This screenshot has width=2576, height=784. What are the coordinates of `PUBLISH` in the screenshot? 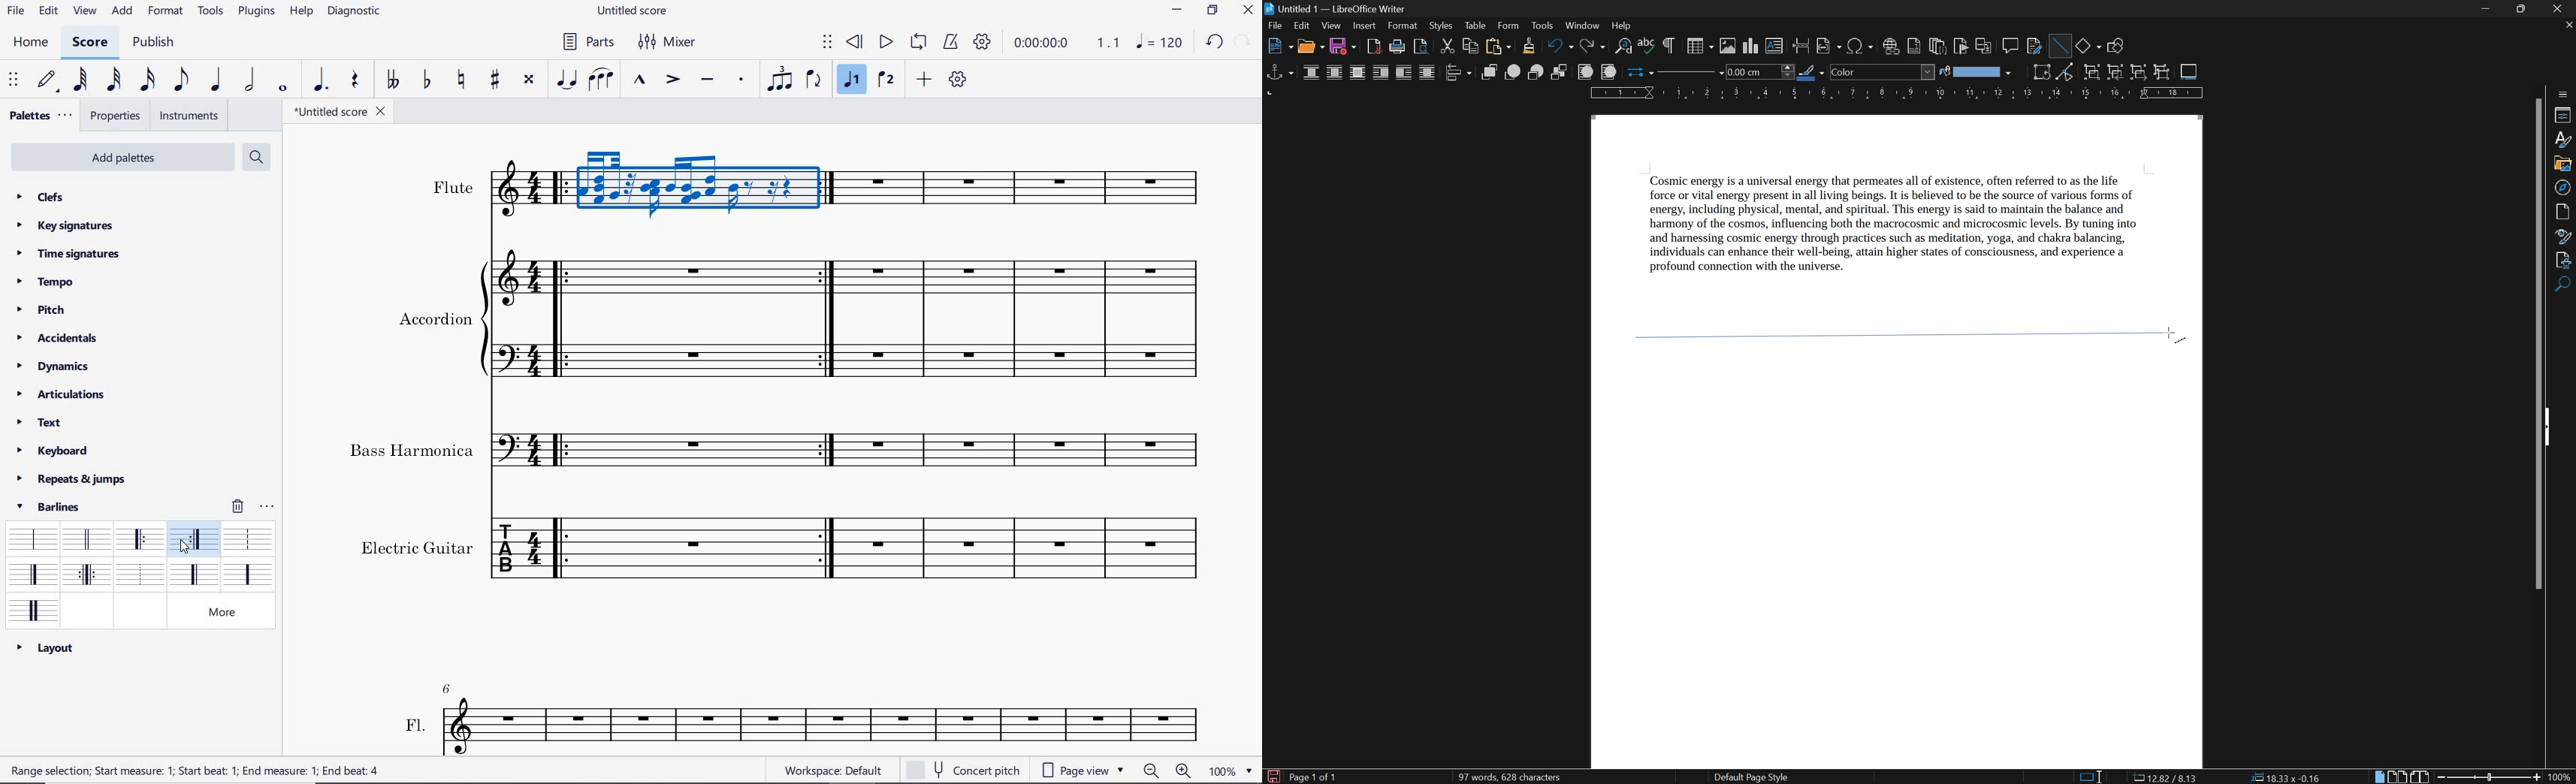 It's located at (156, 44).